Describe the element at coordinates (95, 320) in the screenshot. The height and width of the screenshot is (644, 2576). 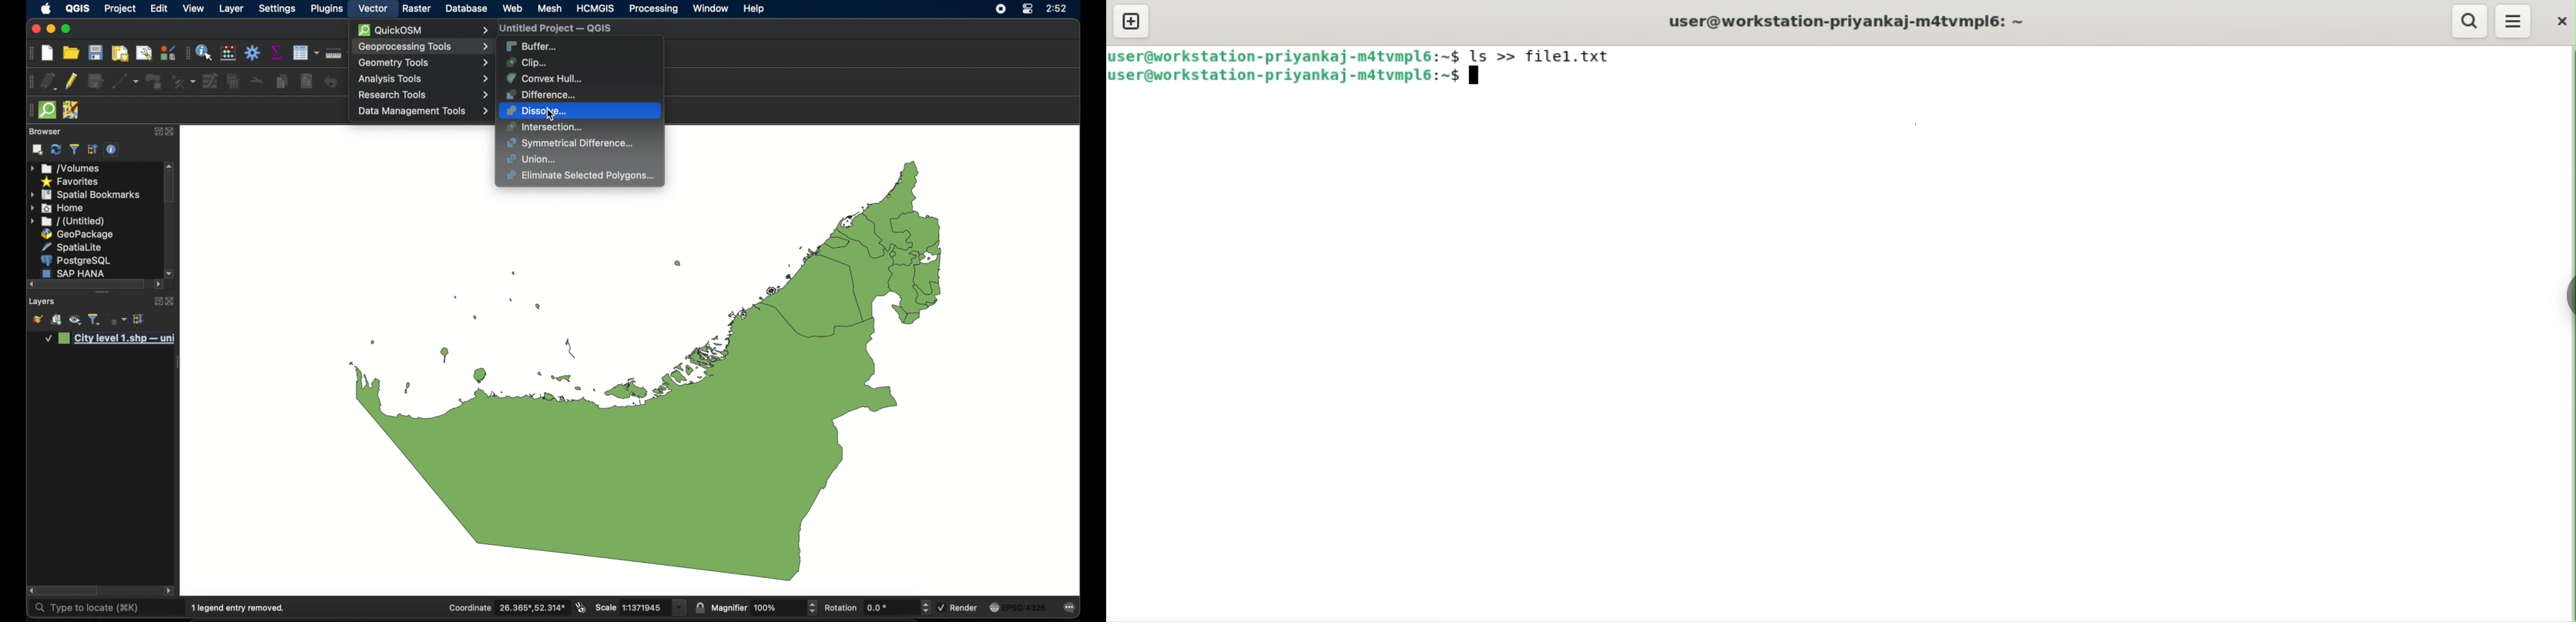
I see `filter legend` at that location.